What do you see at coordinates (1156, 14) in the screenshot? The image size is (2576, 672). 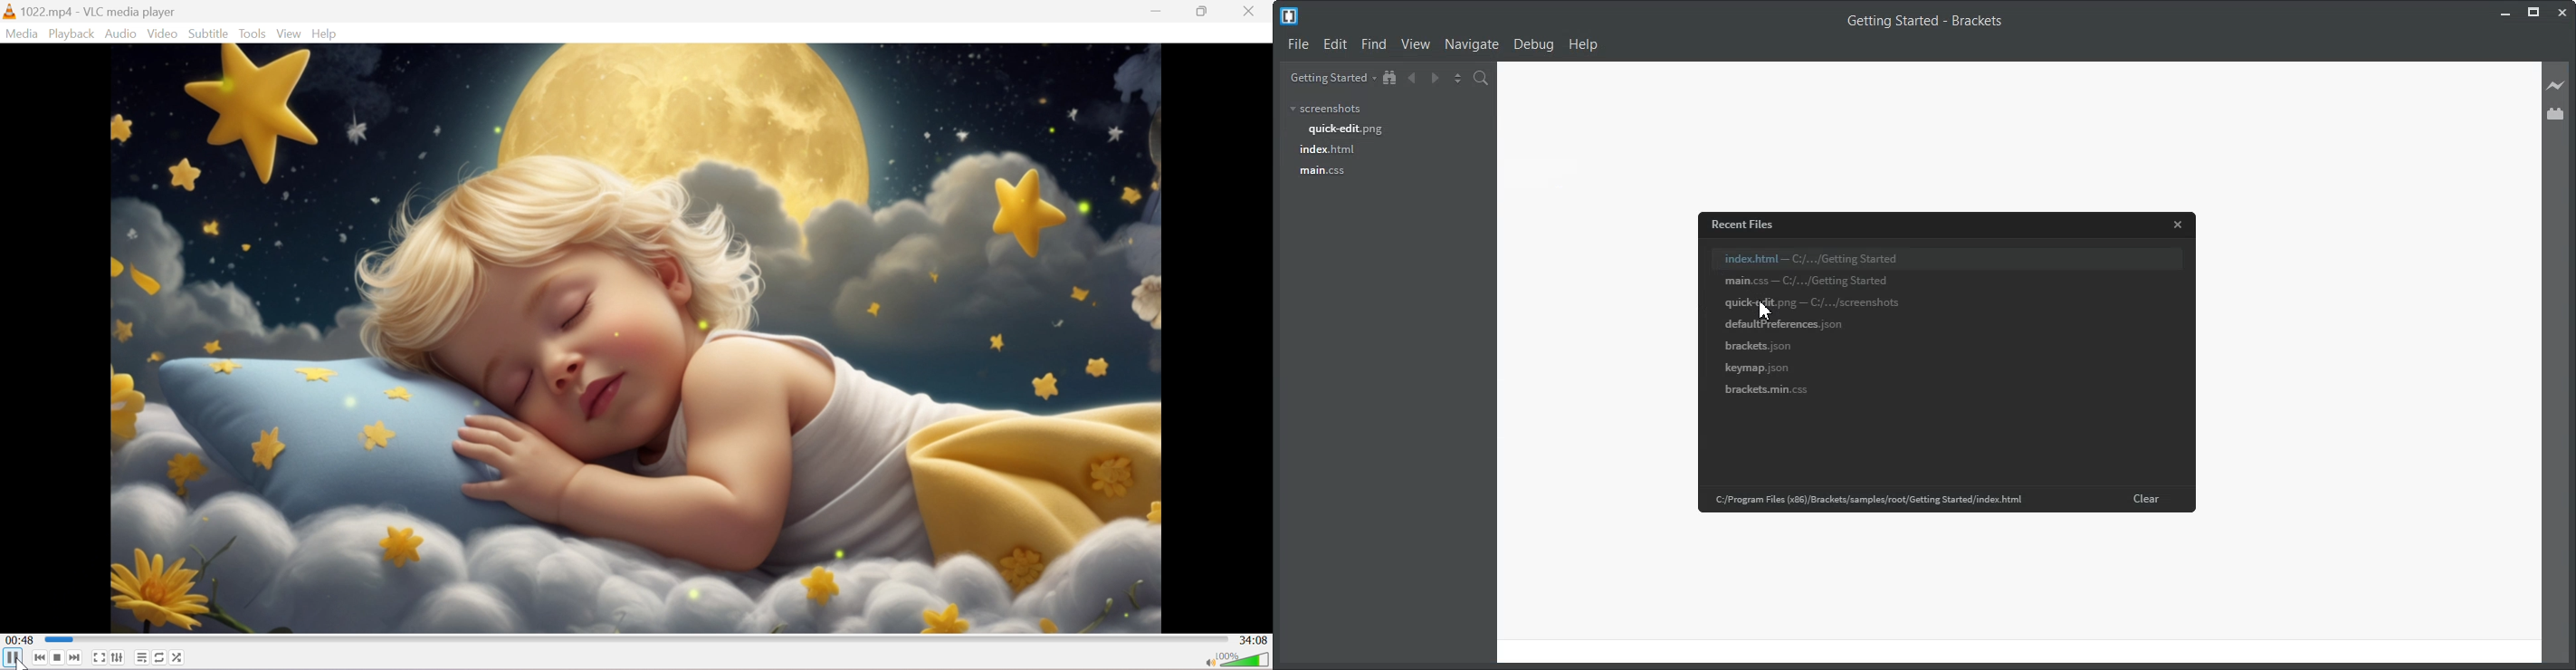 I see `Minimize` at bounding box center [1156, 14].